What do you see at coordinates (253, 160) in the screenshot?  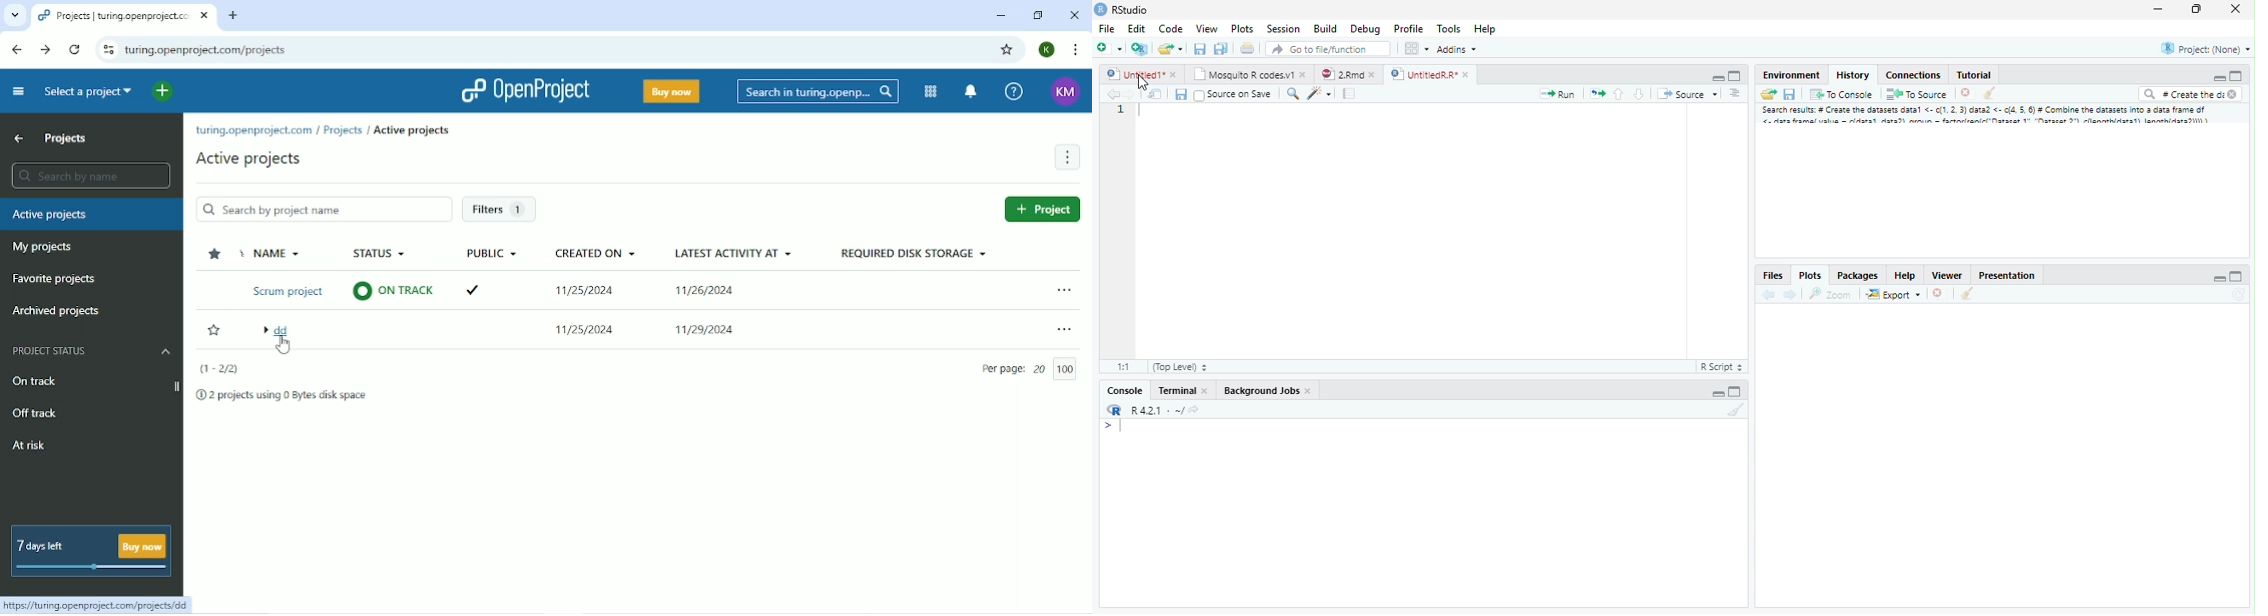 I see `Active projects` at bounding box center [253, 160].